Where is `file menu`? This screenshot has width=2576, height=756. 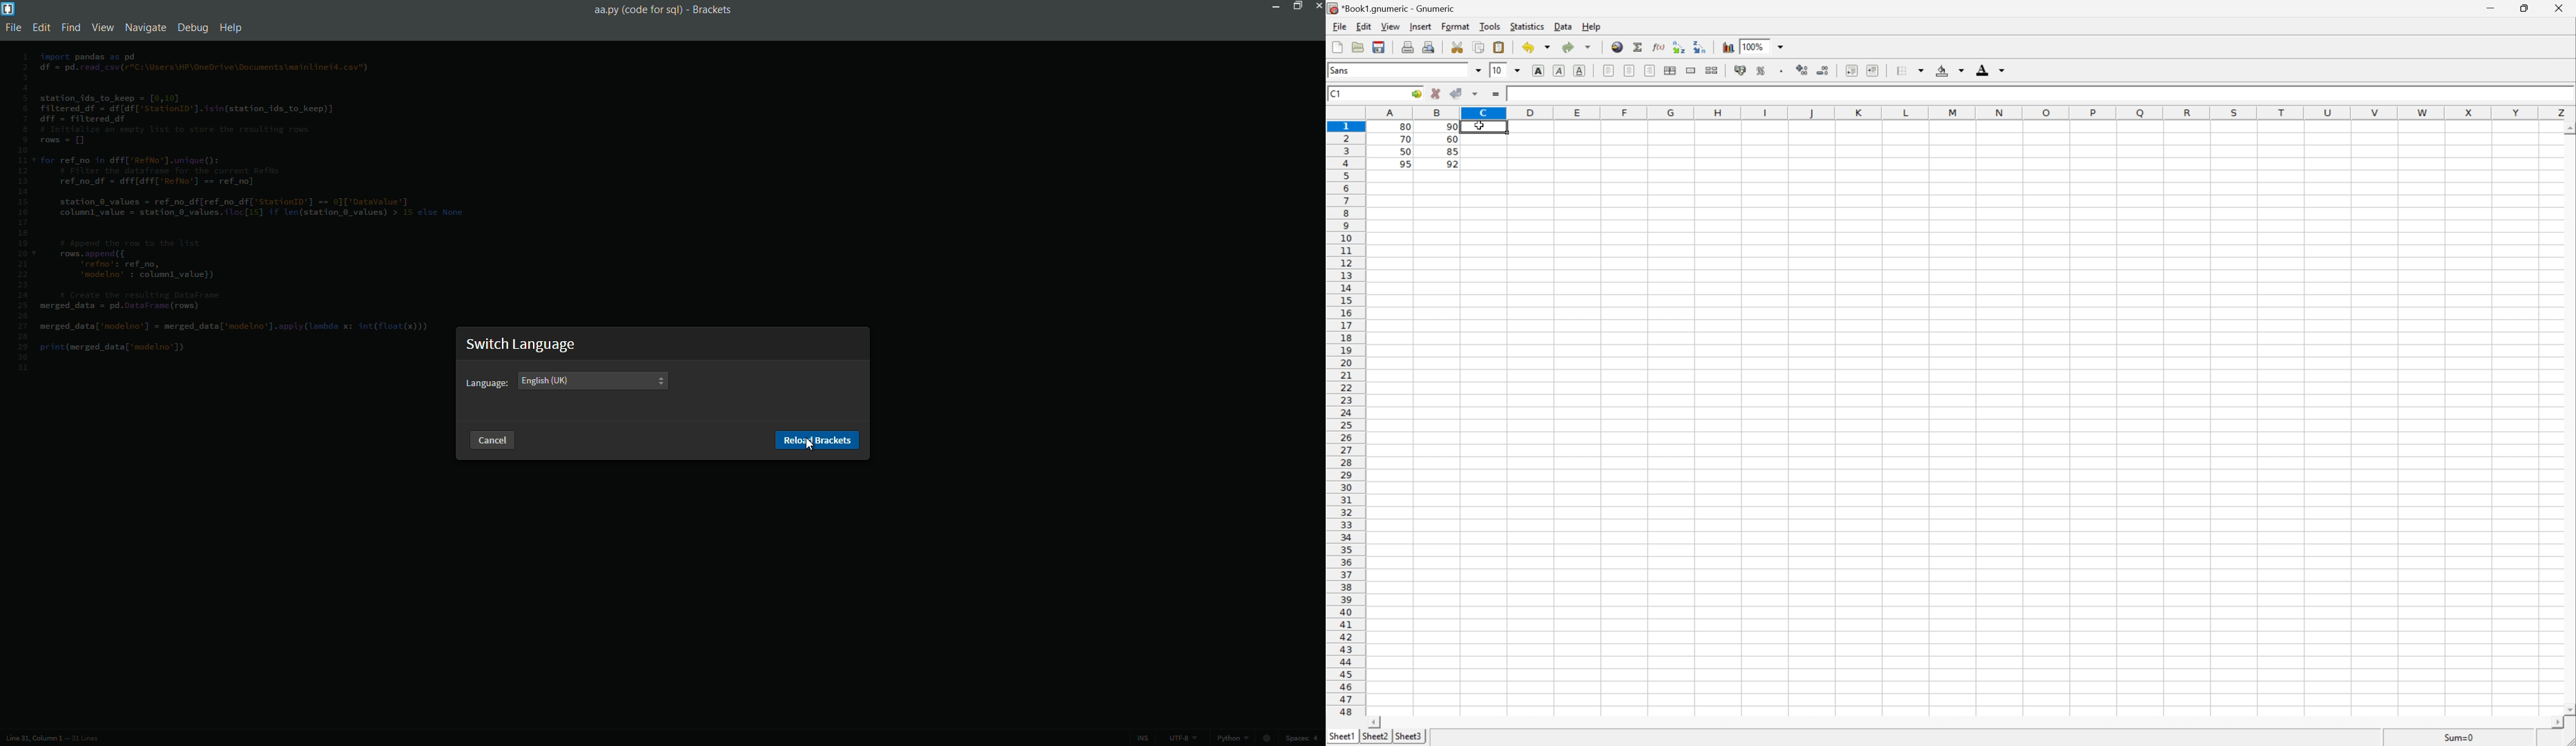 file menu is located at coordinates (16, 28).